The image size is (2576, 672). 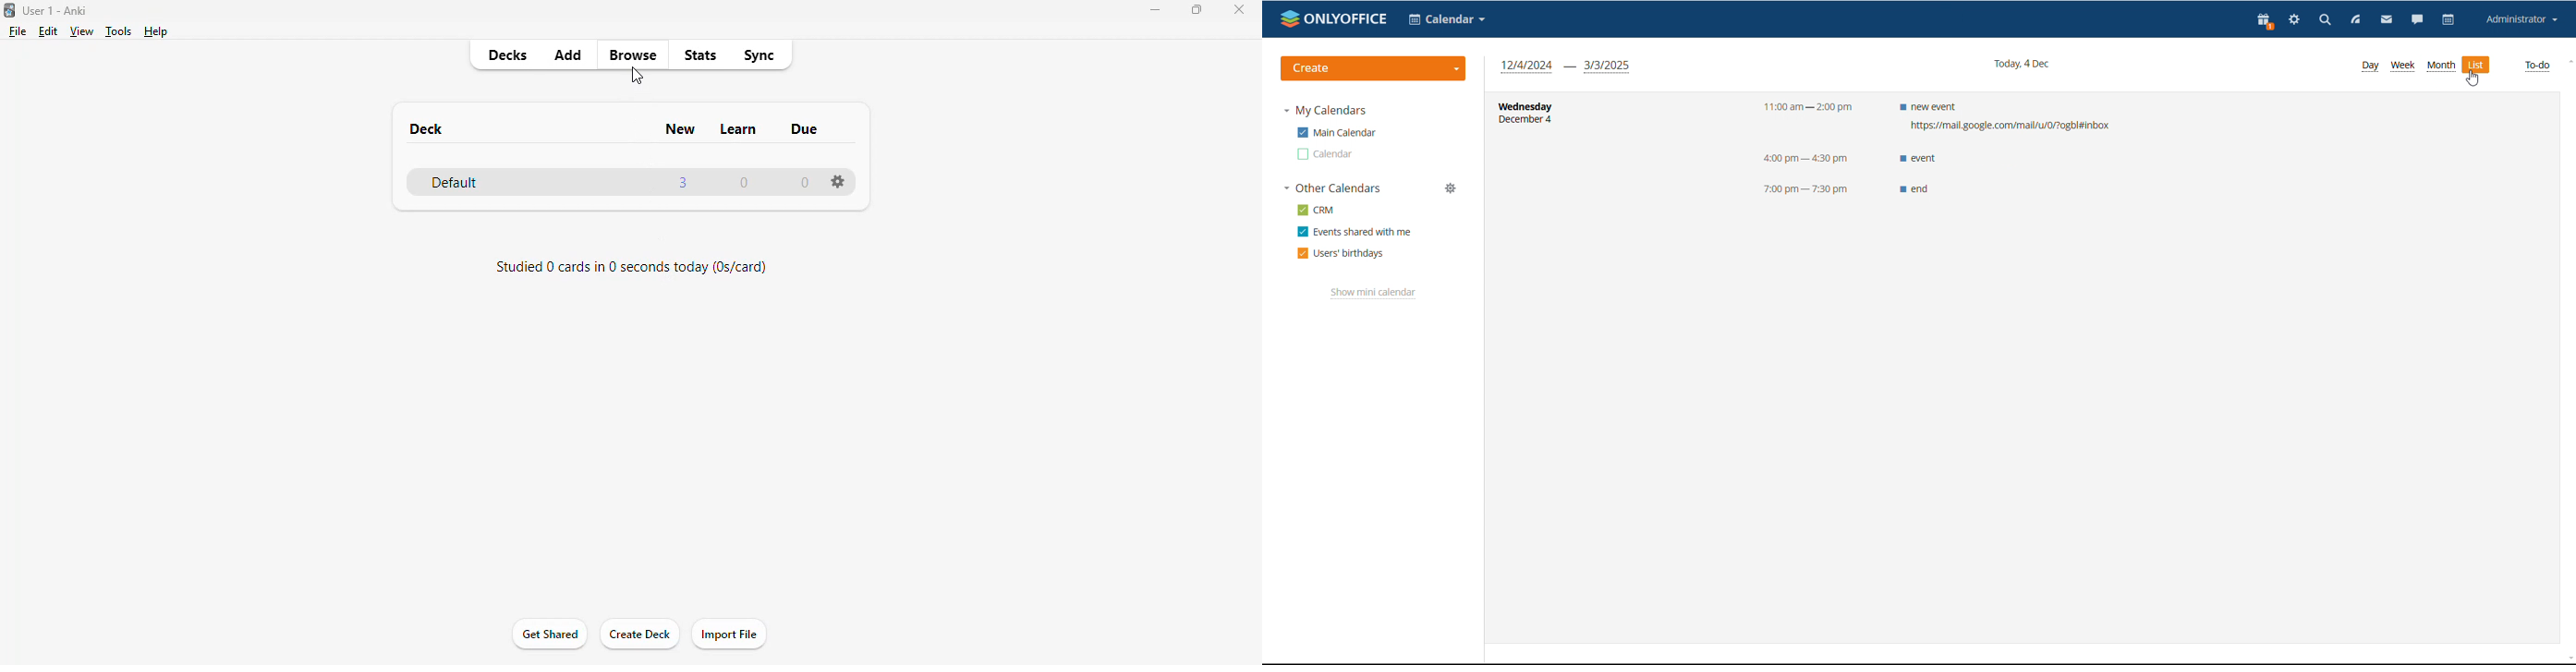 I want to click on 0, so click(x=744, y=182).